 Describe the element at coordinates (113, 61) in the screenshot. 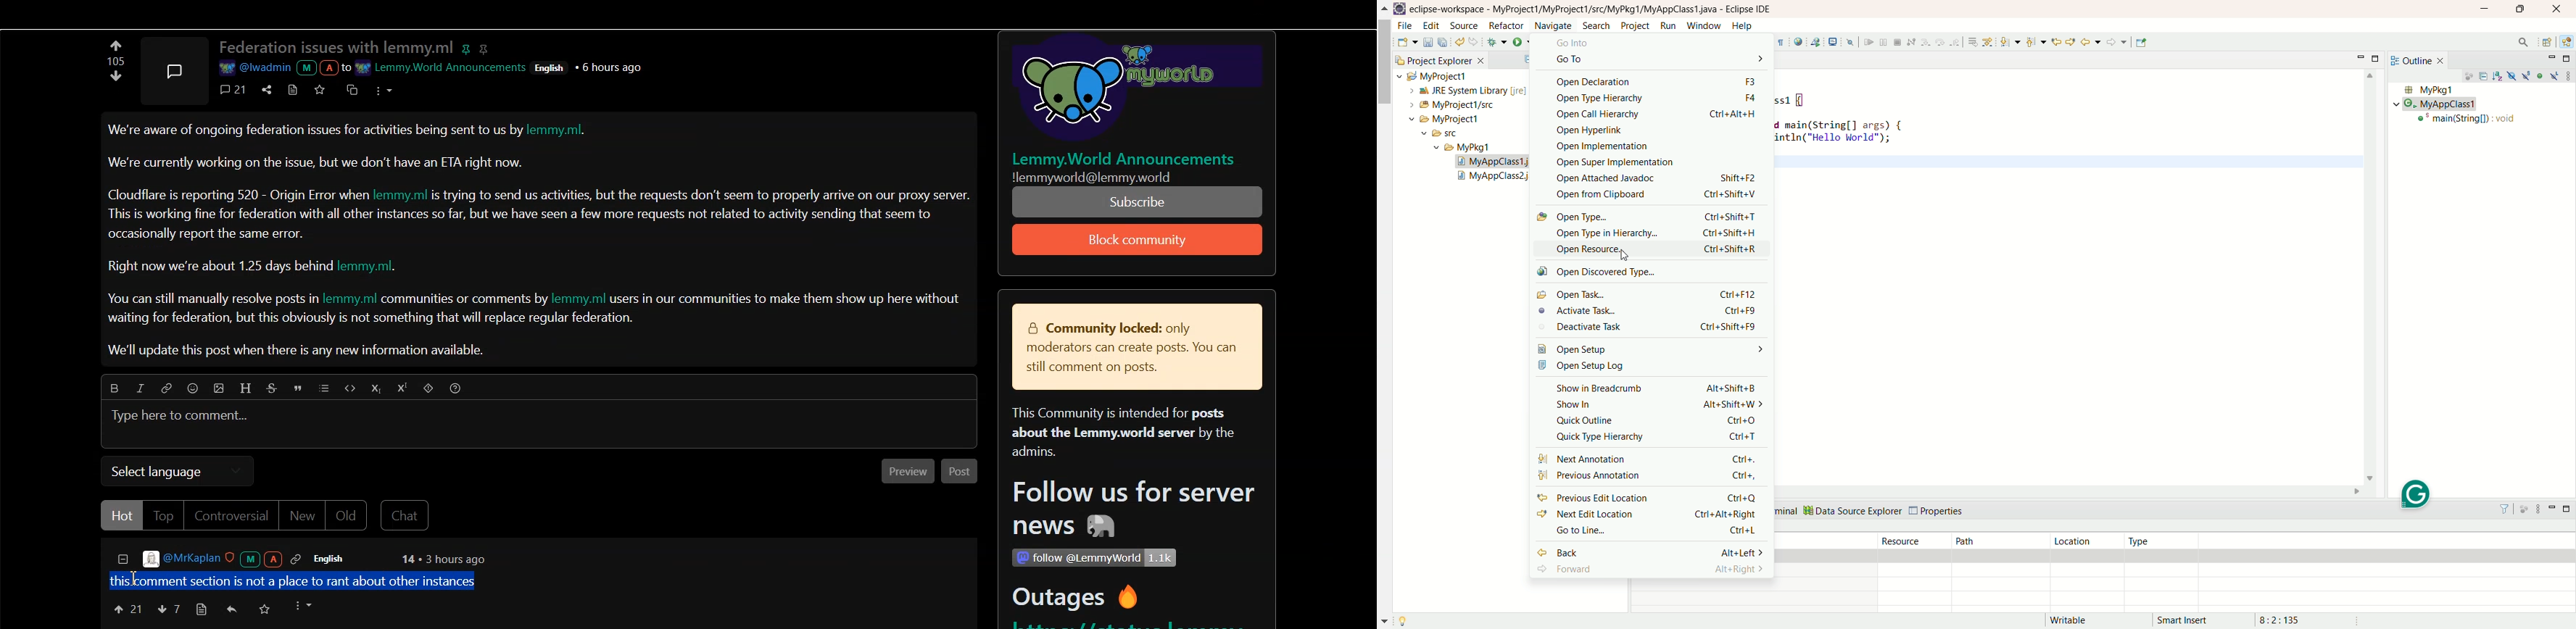

I see `Text` at that location.